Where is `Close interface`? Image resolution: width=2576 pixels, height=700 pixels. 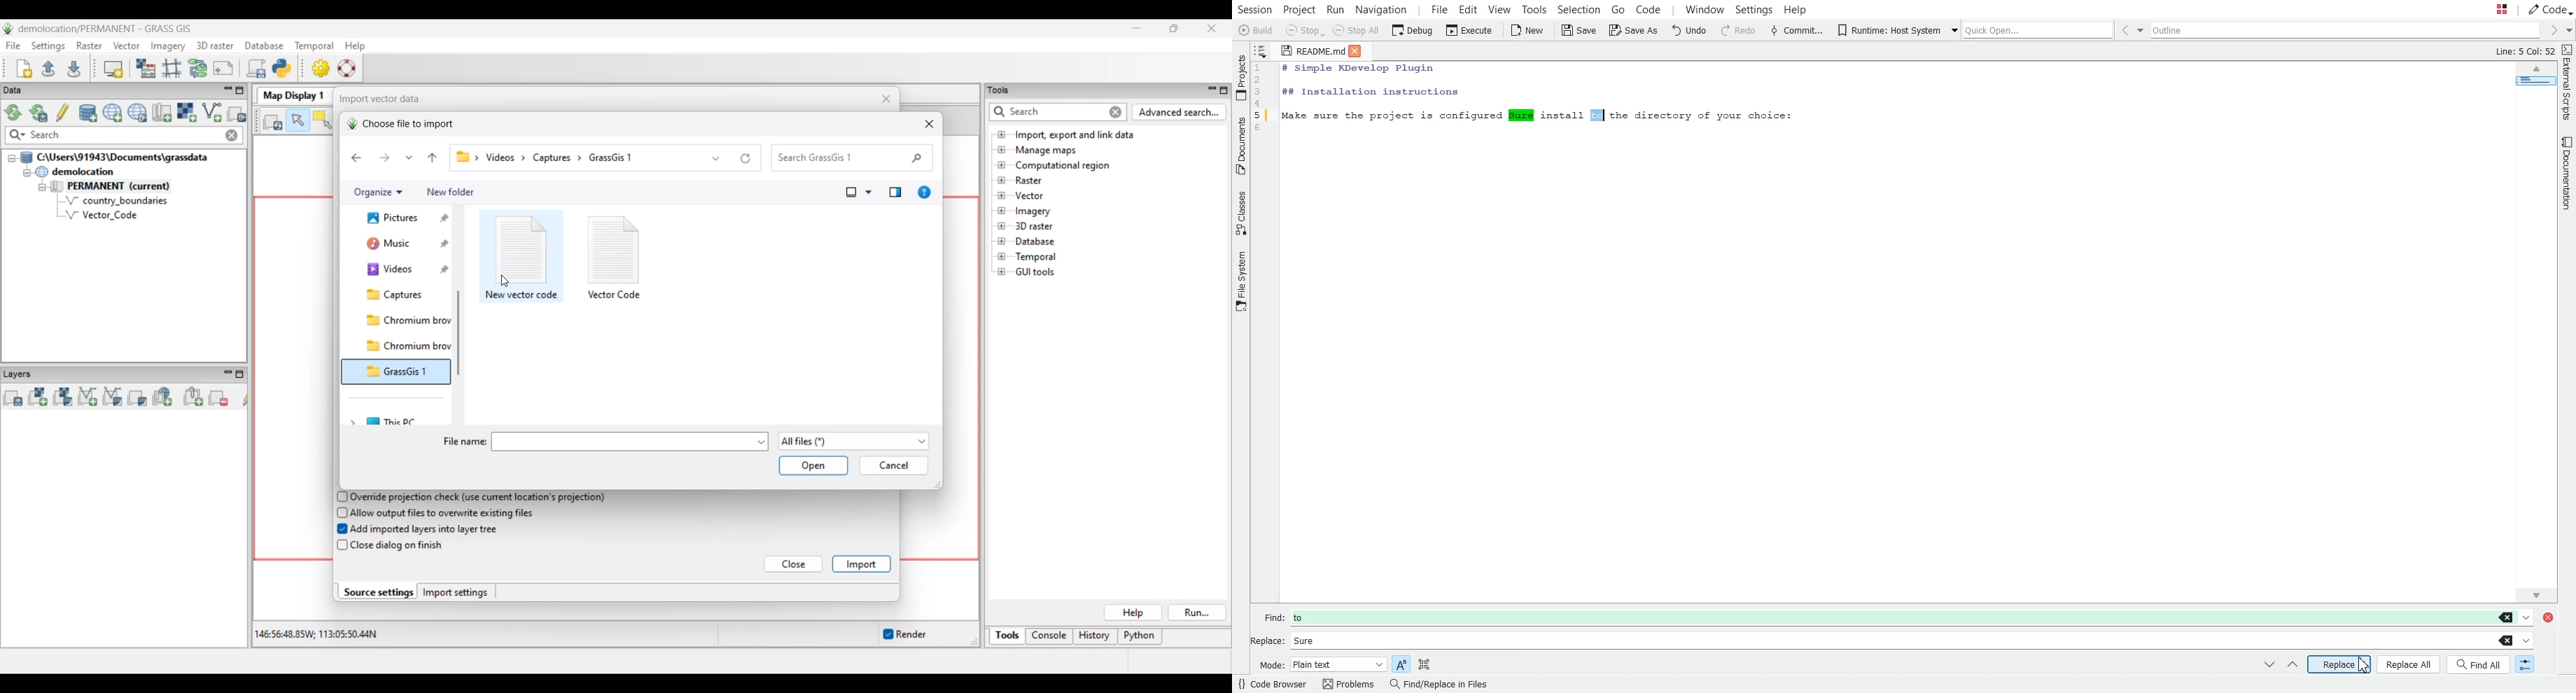
Close interface is located at coordinates (1211, 28).